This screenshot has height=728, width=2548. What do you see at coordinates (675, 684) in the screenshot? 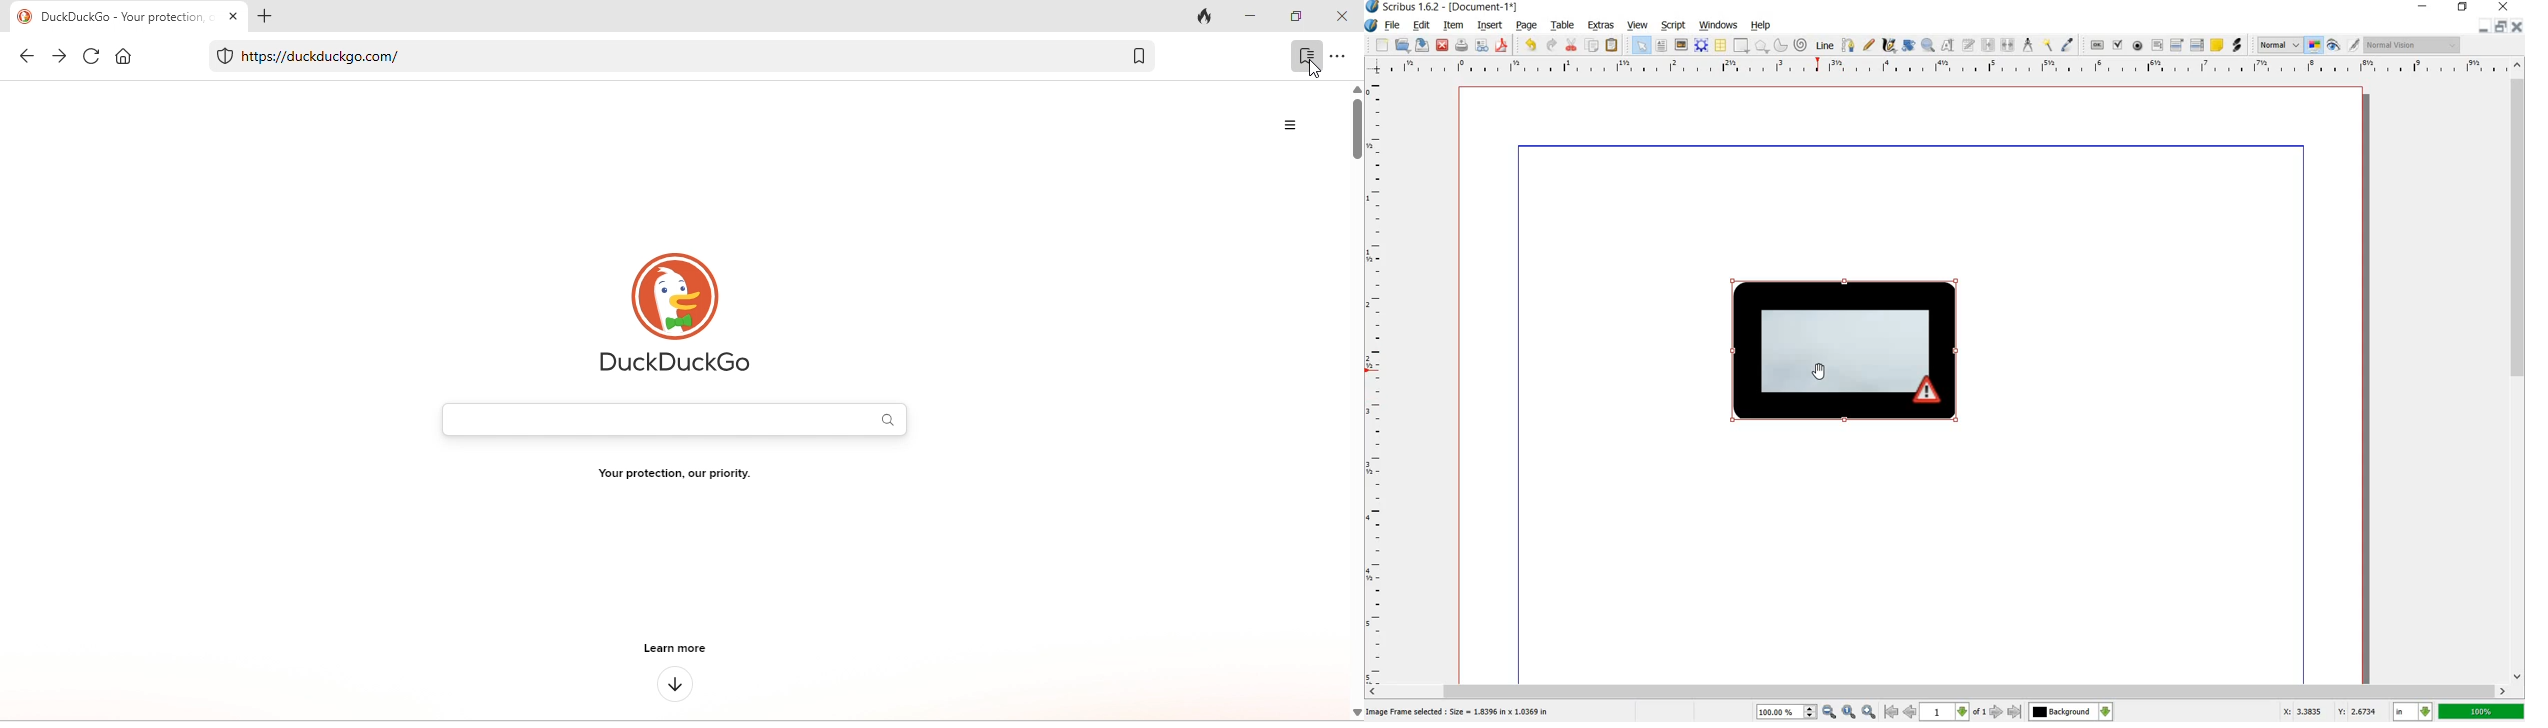
I see `down arrow` at bounding box center [675, 684].